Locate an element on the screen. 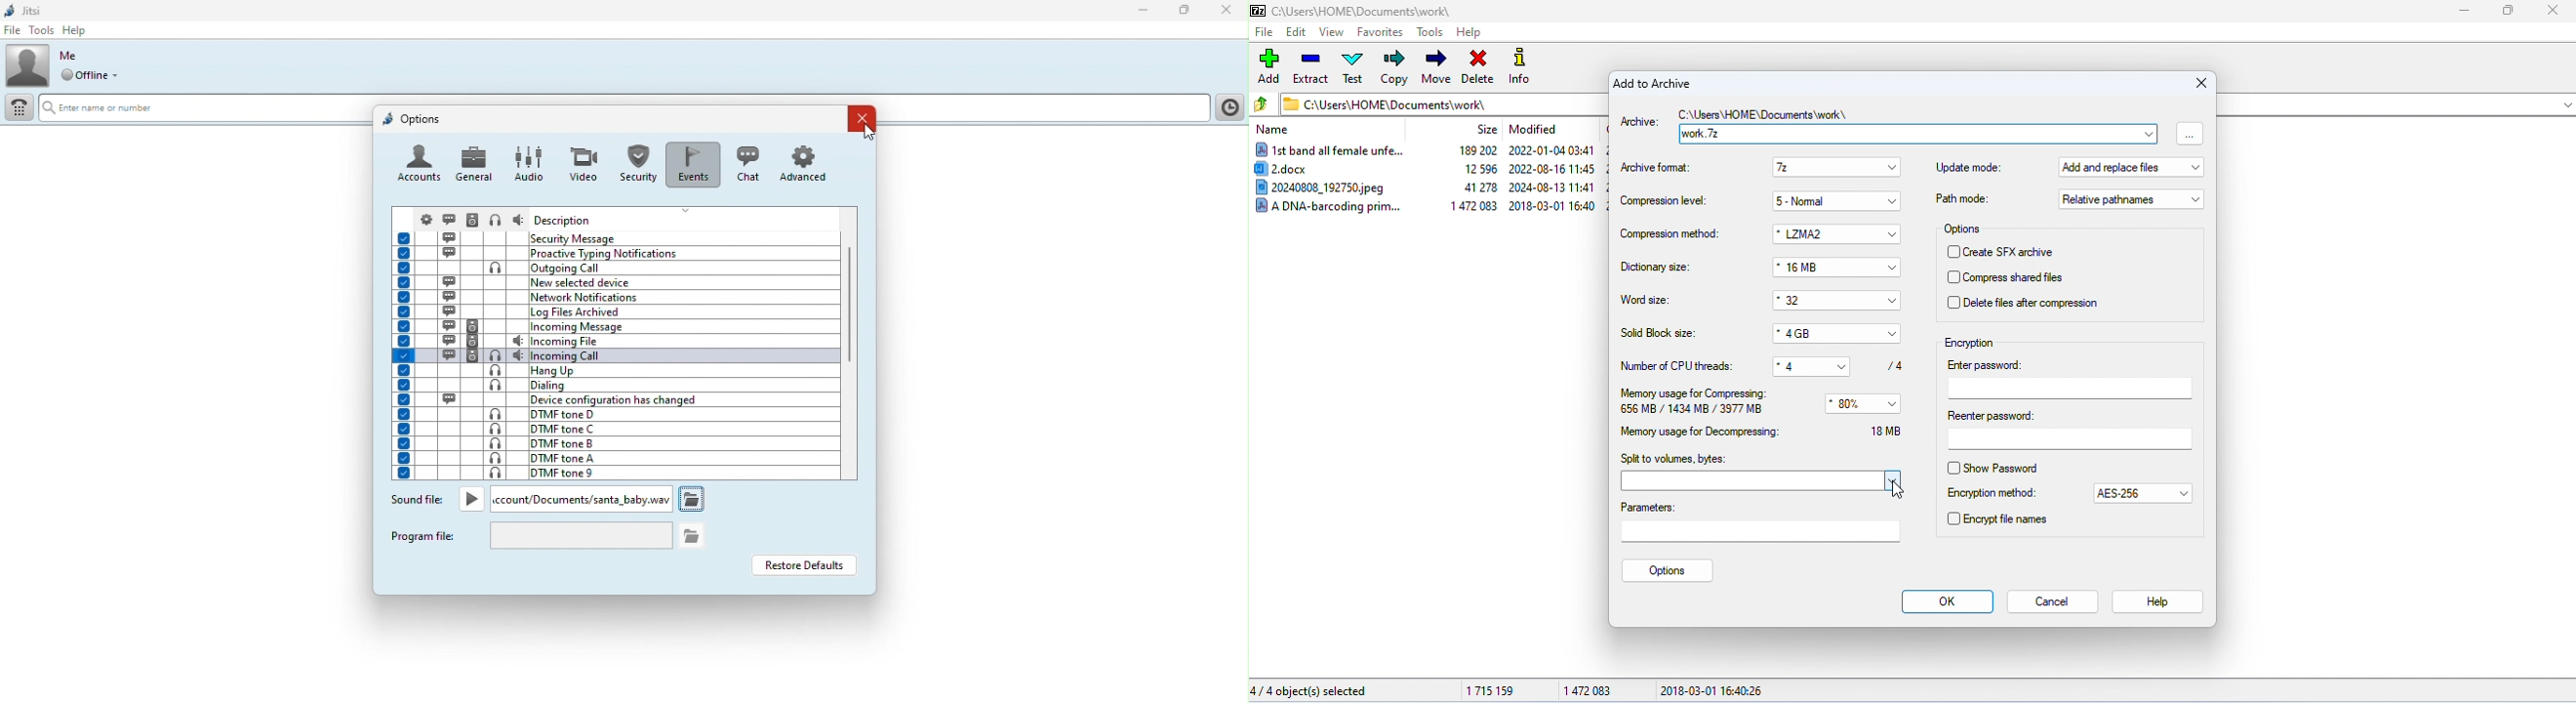 The height and width of the screenshot is (728, 2576). options is located at coordinates (1965, 230).